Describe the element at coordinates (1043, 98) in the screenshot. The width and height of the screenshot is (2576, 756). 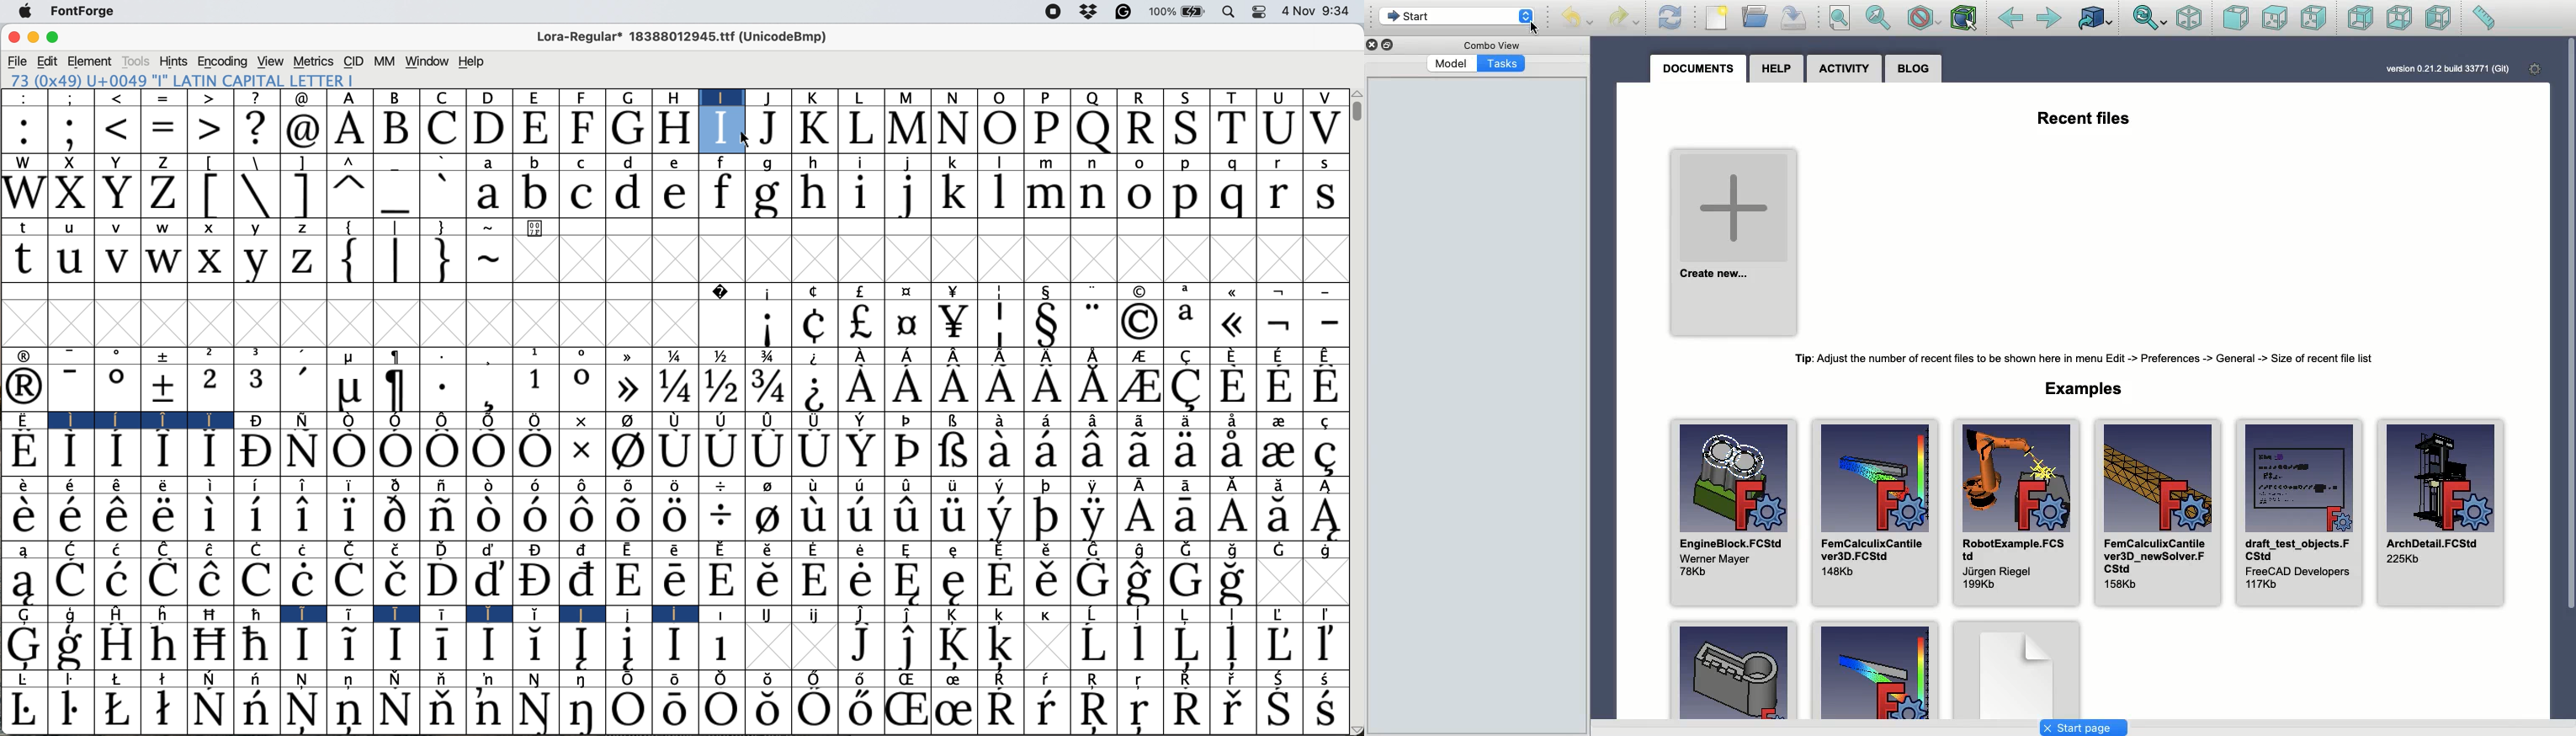
I see `P` at that location.